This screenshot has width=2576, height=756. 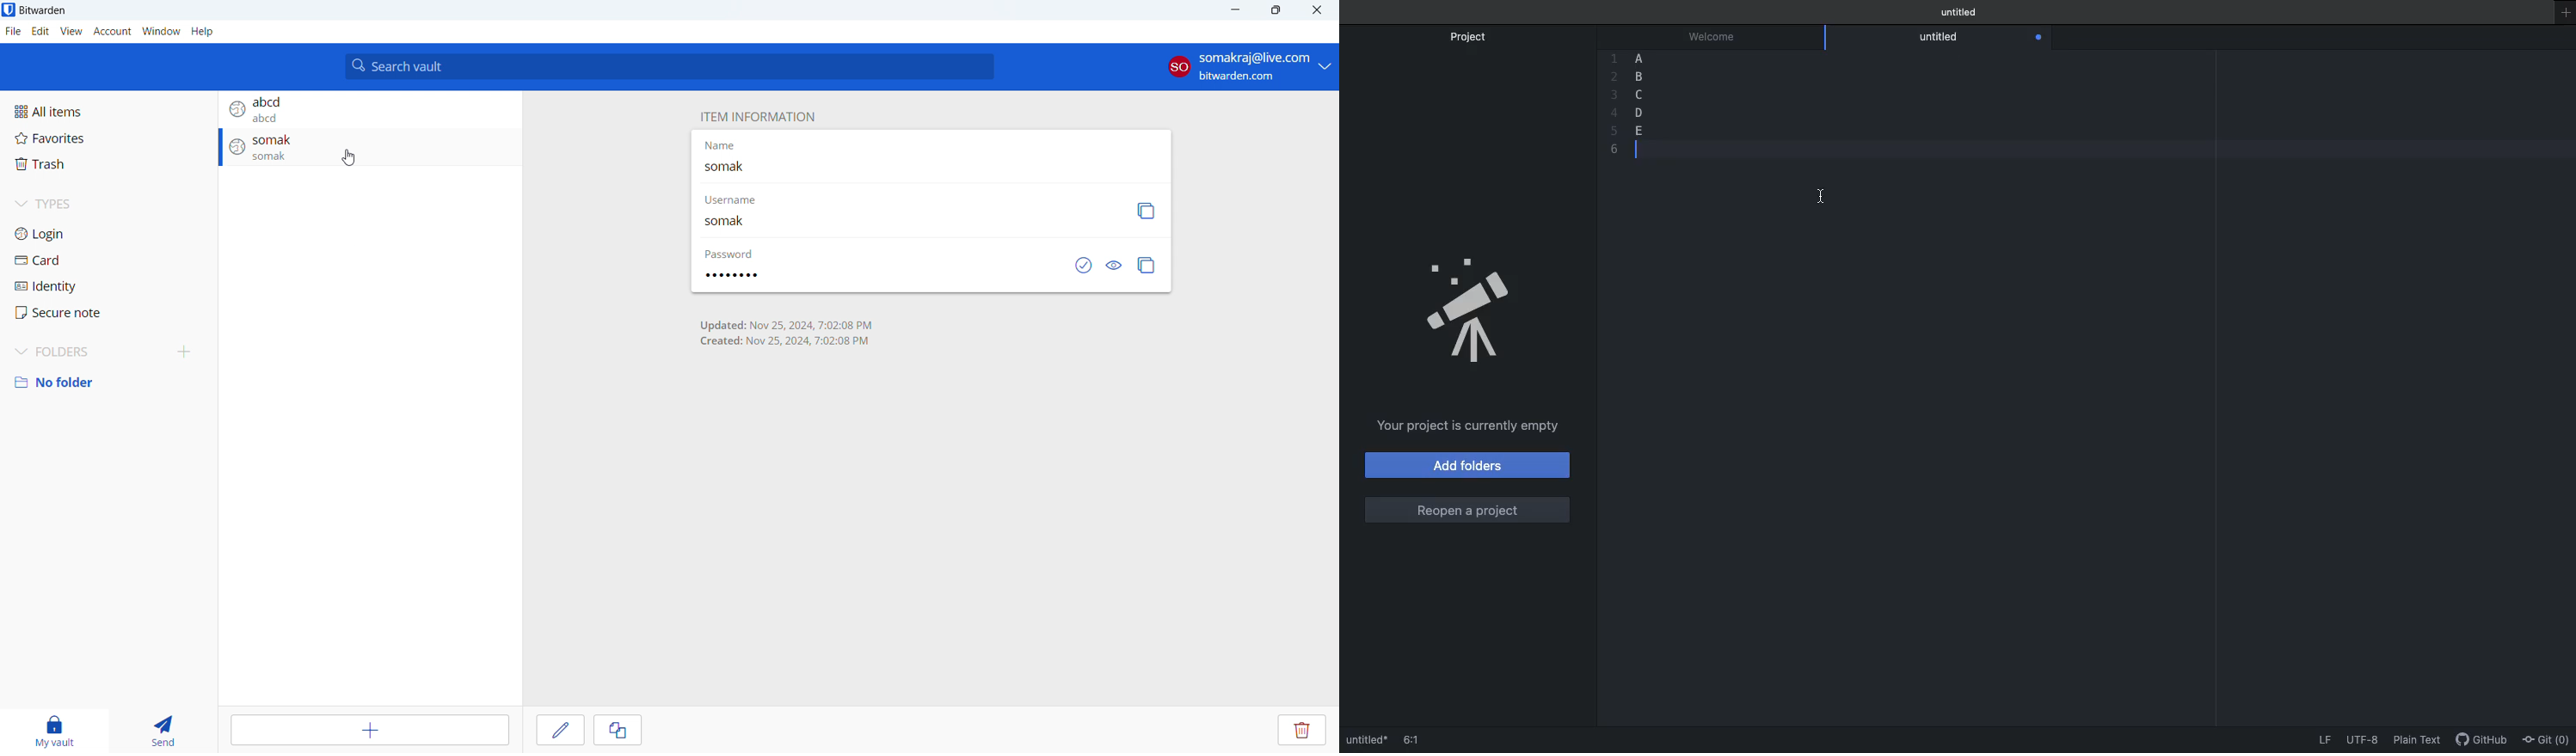 What do you see at coordinates (668, 66) in the screenshot?
I see `search vault` at bounding box center [668, 66].